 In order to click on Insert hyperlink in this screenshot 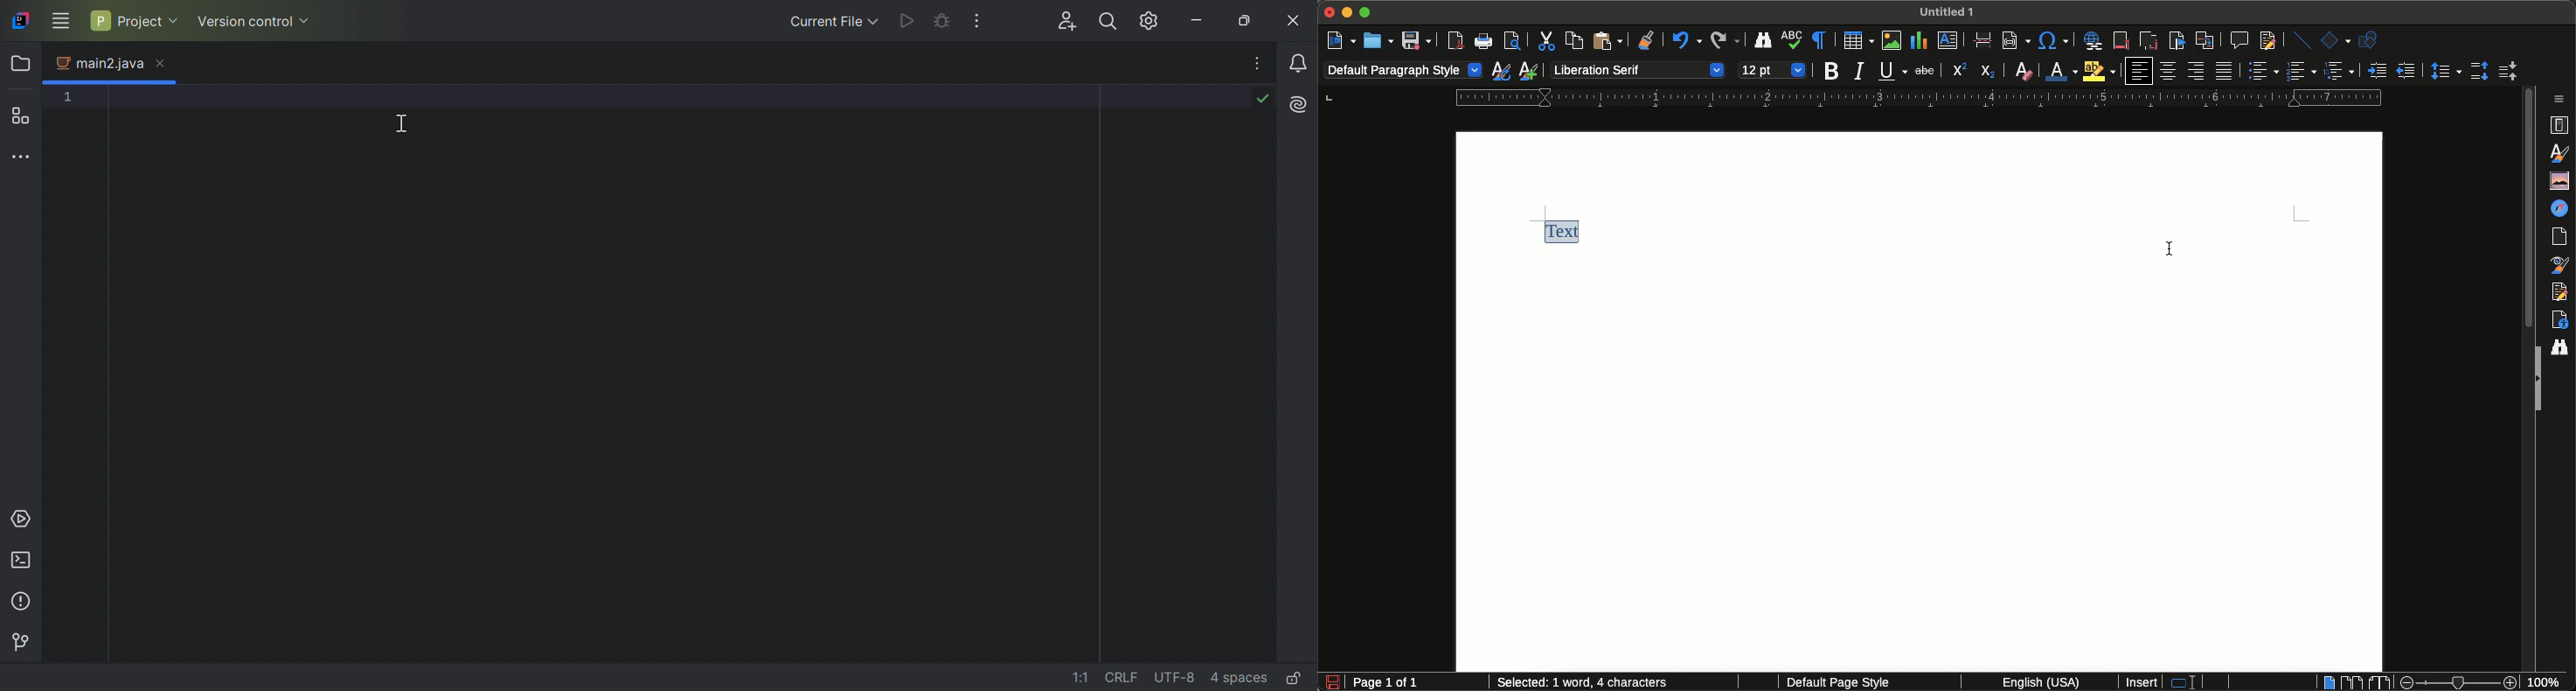, I will do `click(2093, 40)`.